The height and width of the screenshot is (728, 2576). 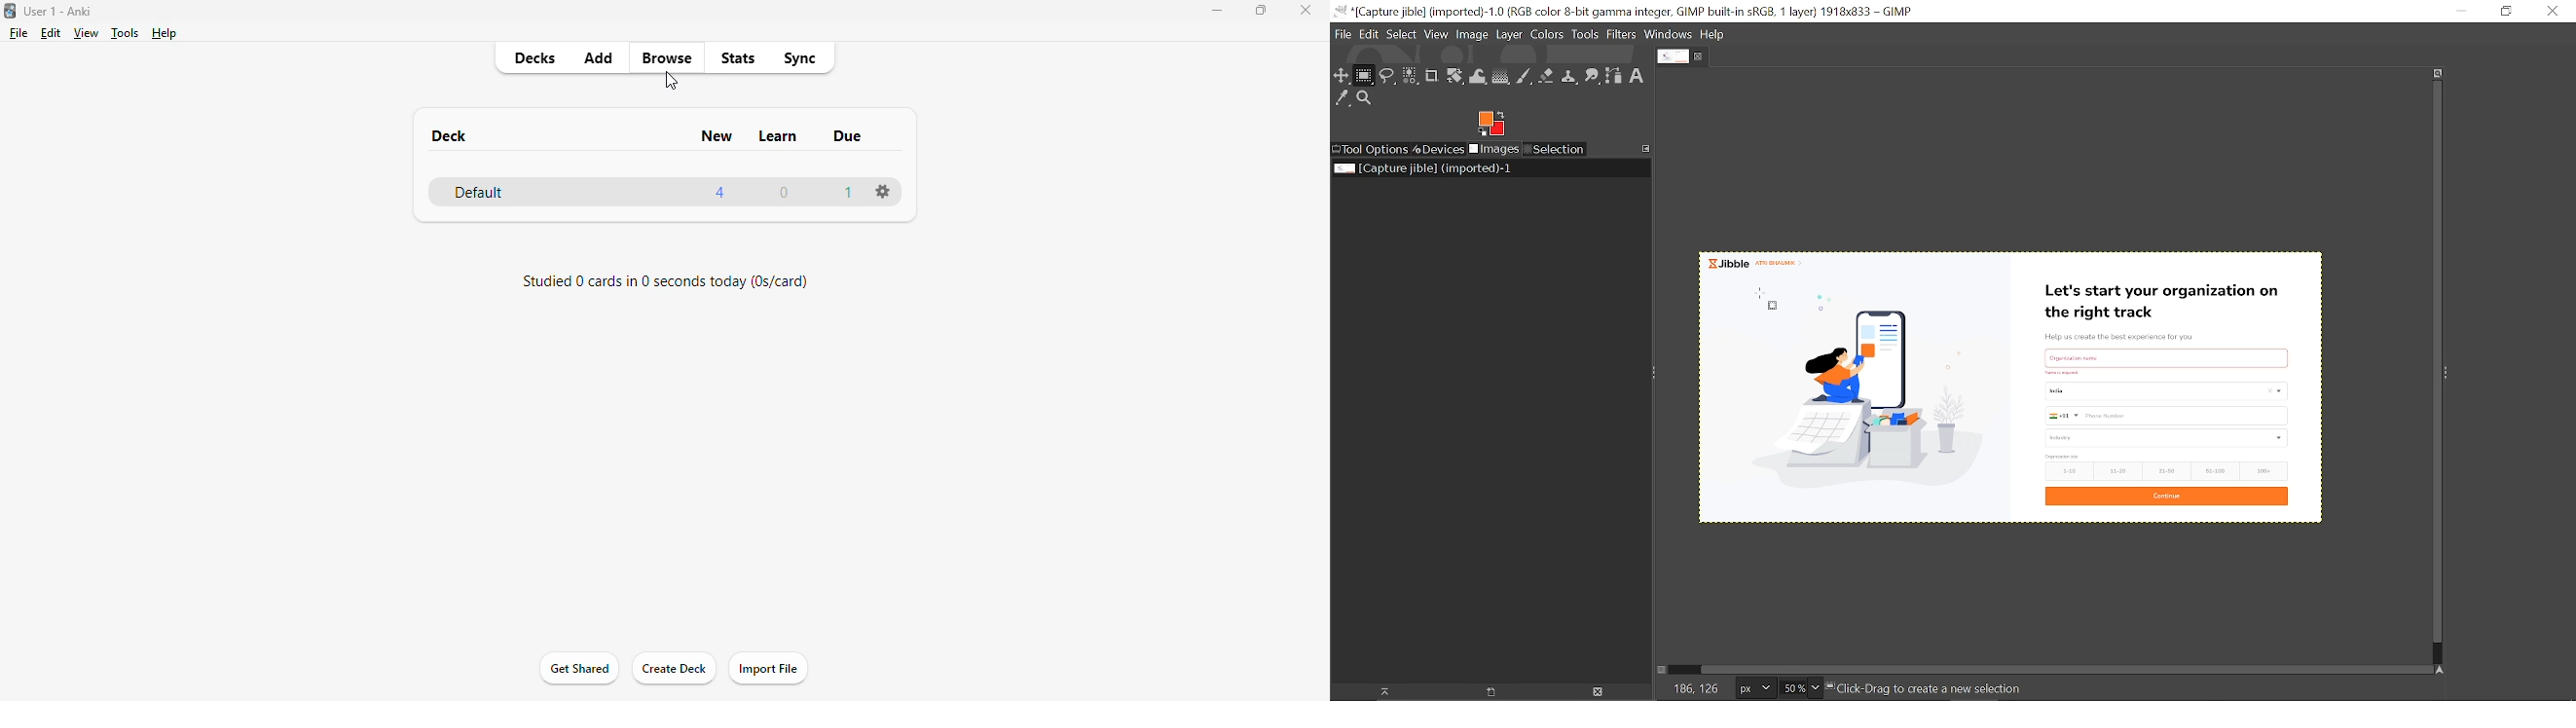 I want to click on Paintbrush tool, so click(x=1525, y=76).